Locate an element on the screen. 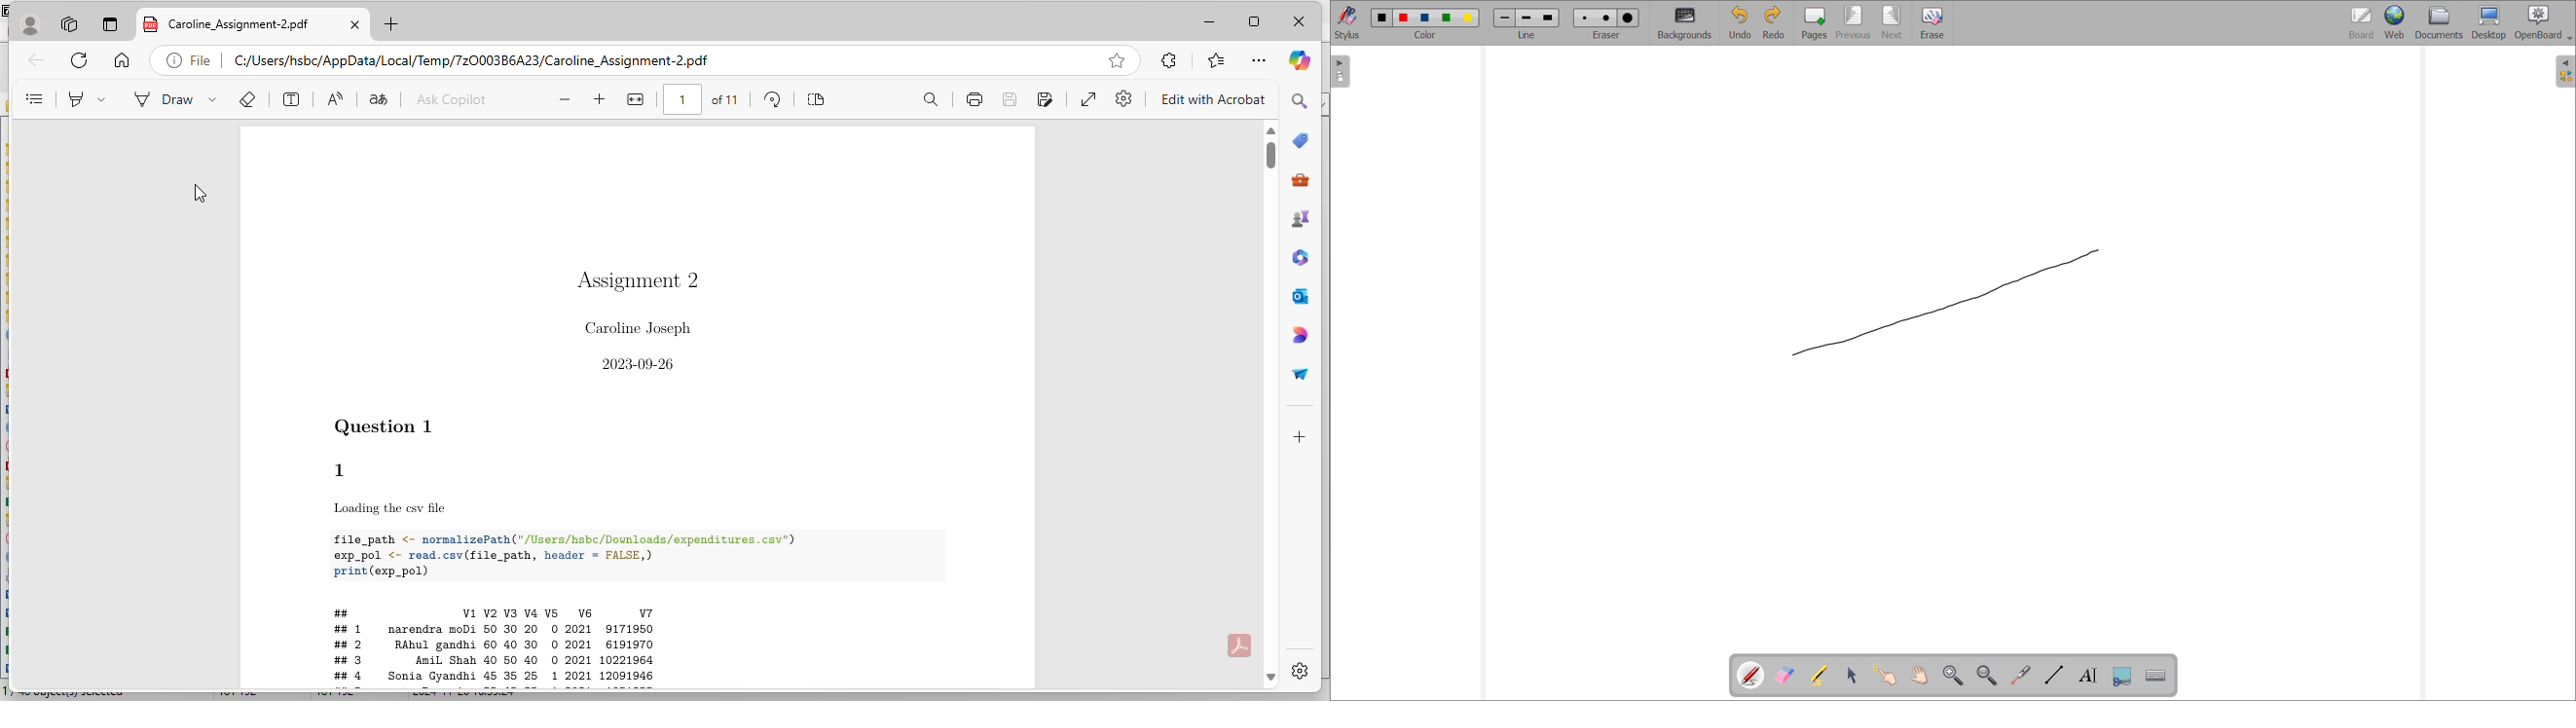 The width and height of the screenshot is (2576, 728). draw is located at coordinates (176, 98).